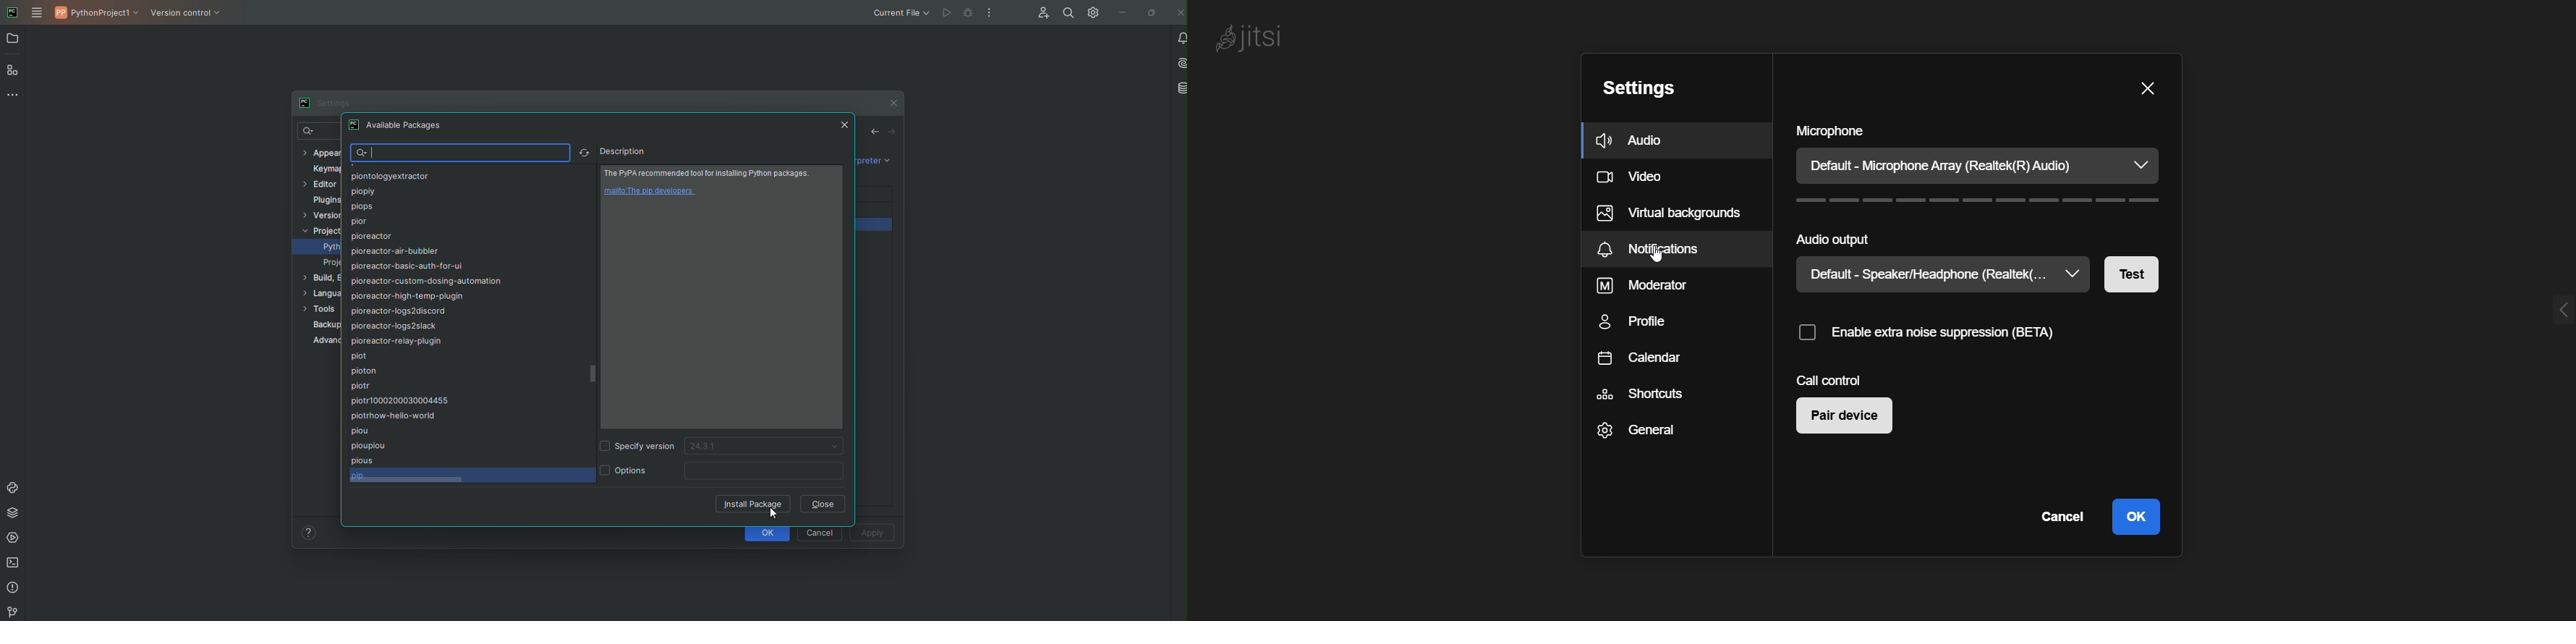 The height and width of the screenshot is (644, 2576). I want to click on Apply, so click(872, 534).